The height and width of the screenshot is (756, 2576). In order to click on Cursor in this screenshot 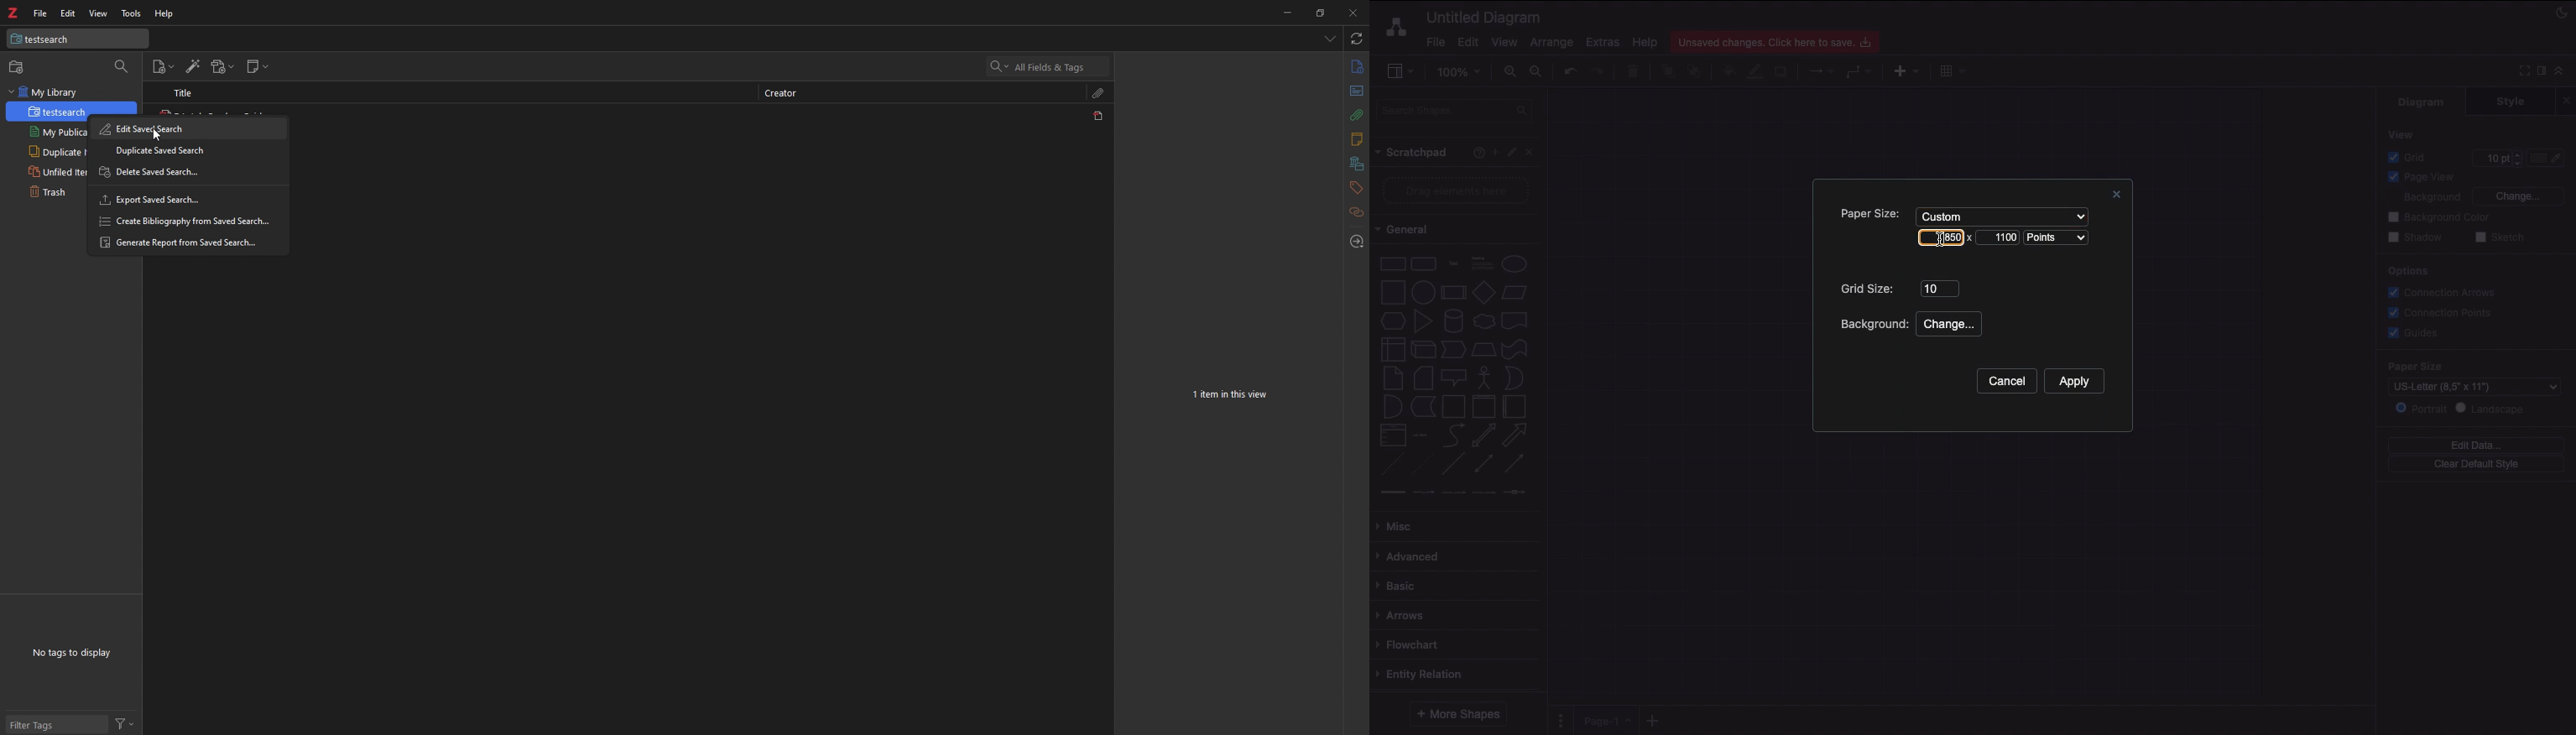, I will do `click(158, 135)`.